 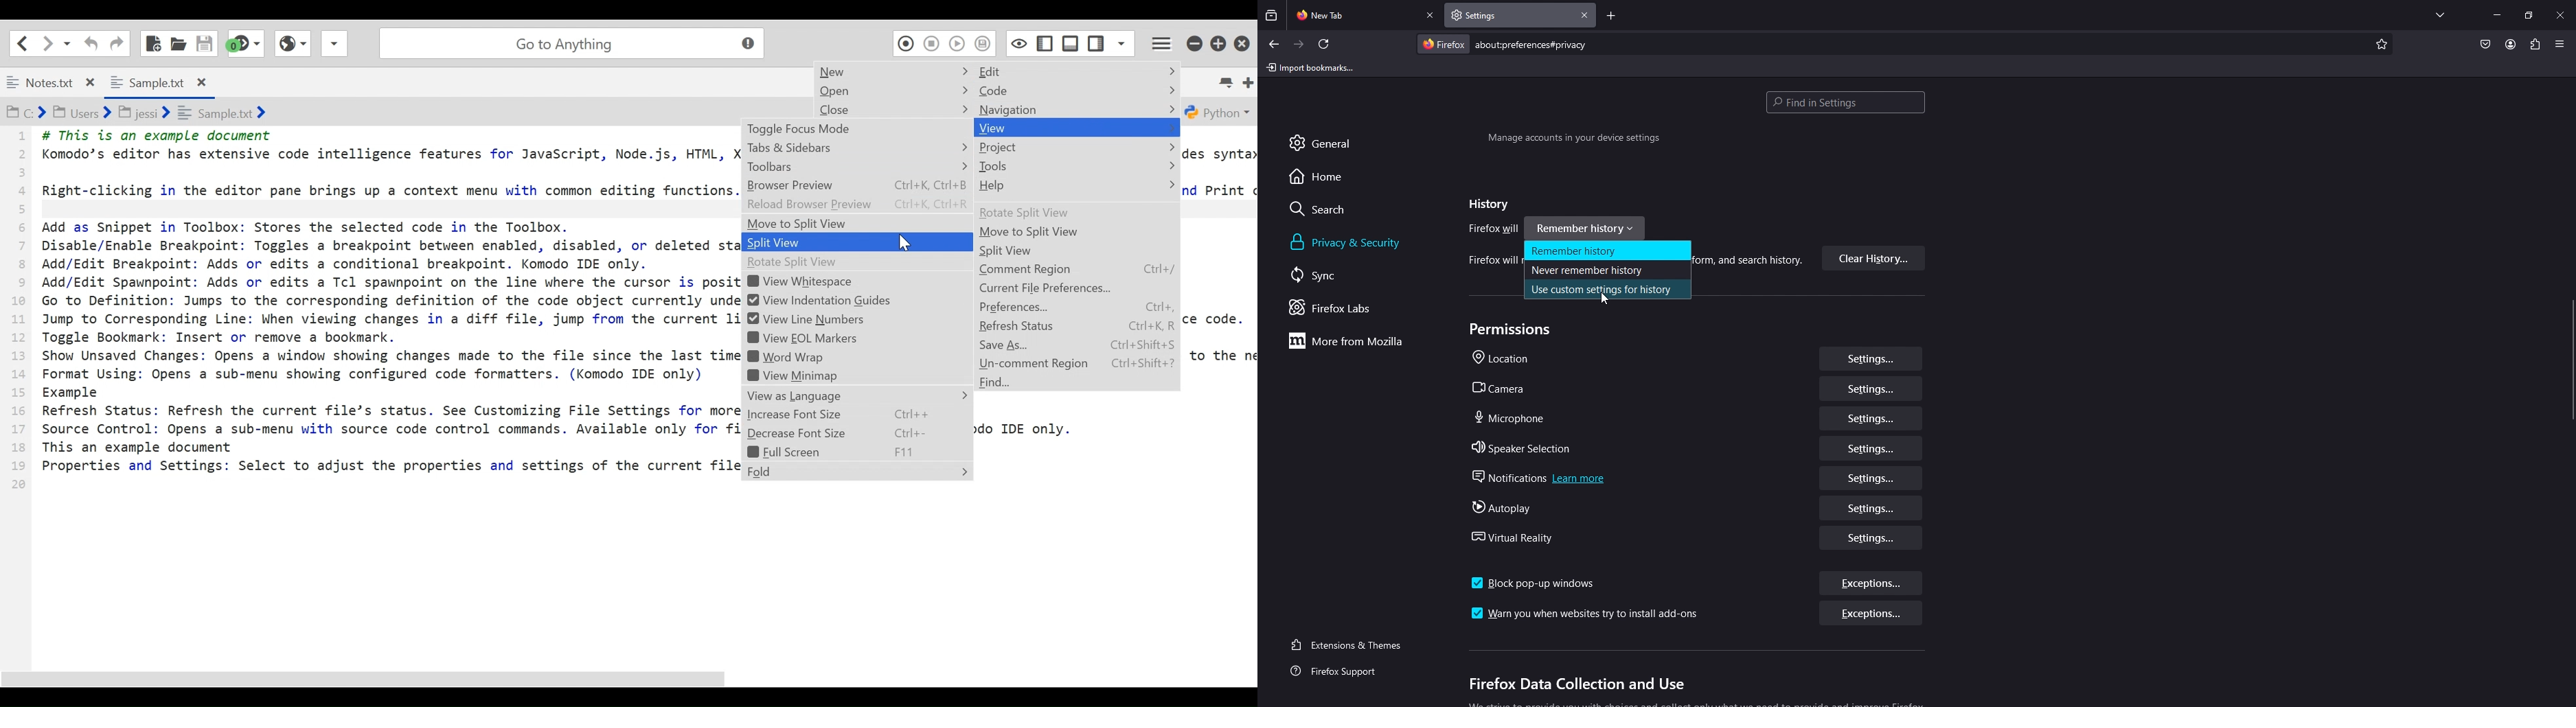 I want to click on firefox will , so click(x=1494, y=230).